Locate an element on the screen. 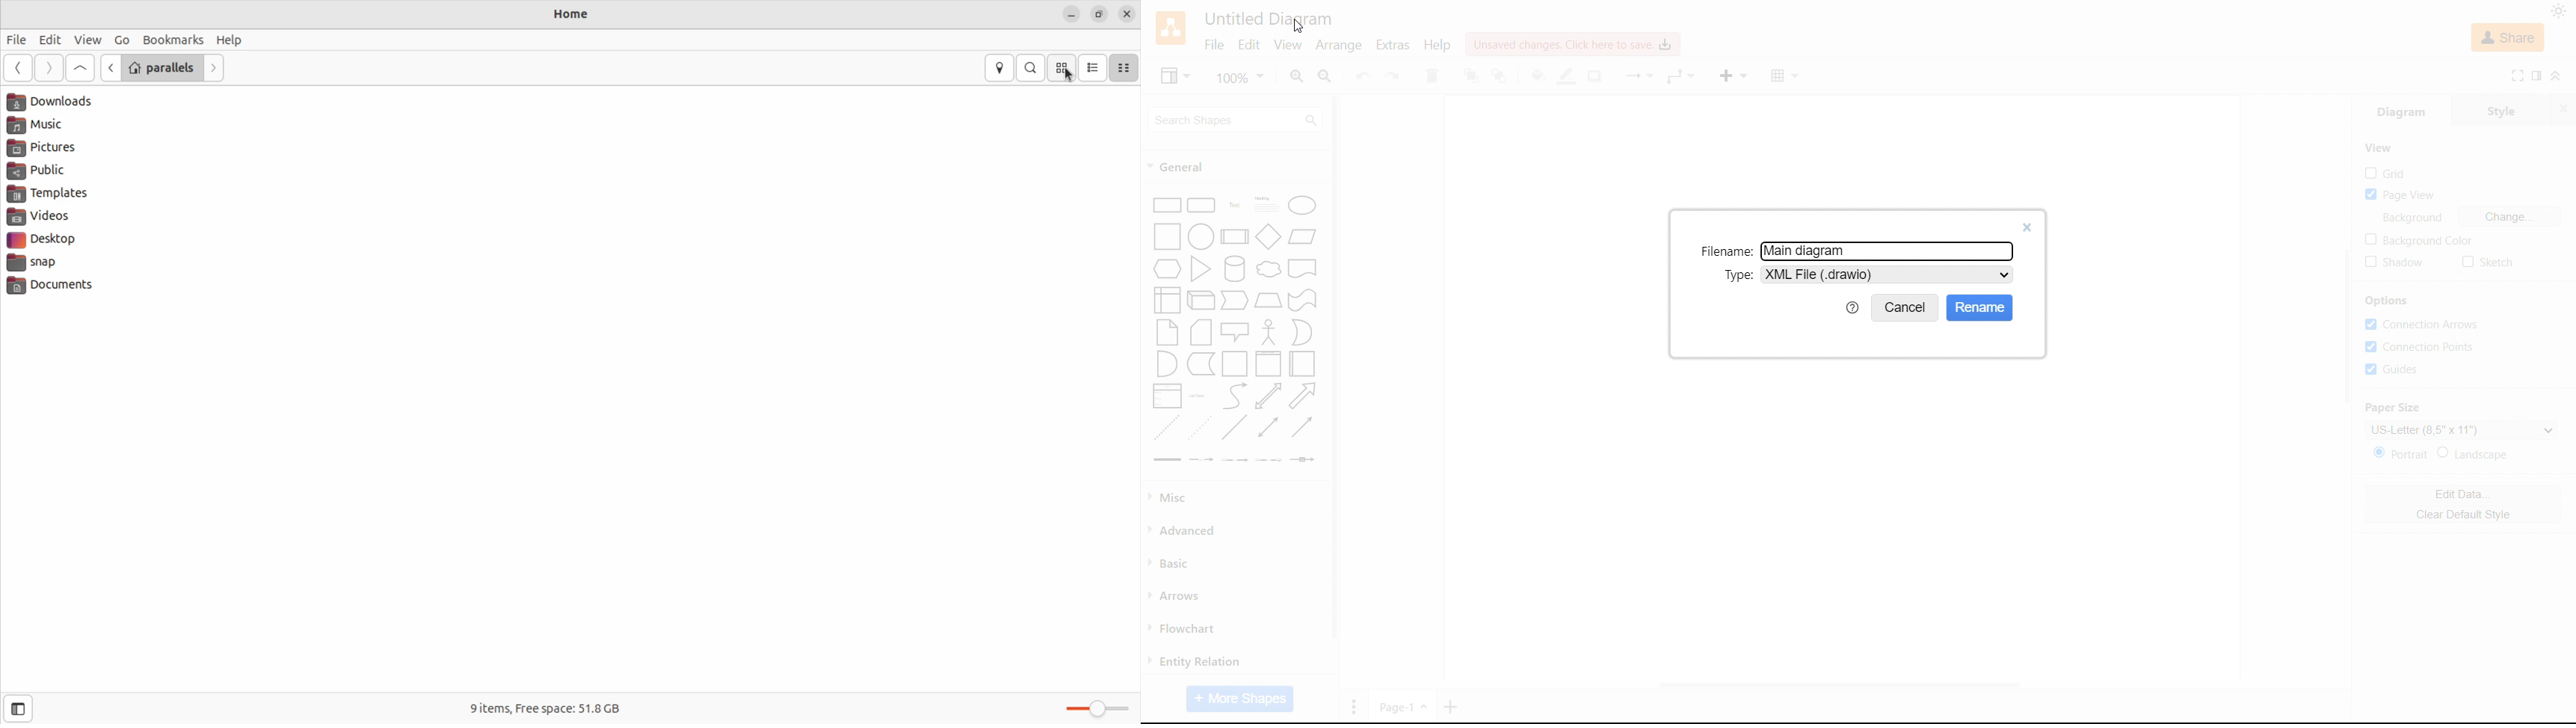  Rename  is located at coordinates (1980, 307).